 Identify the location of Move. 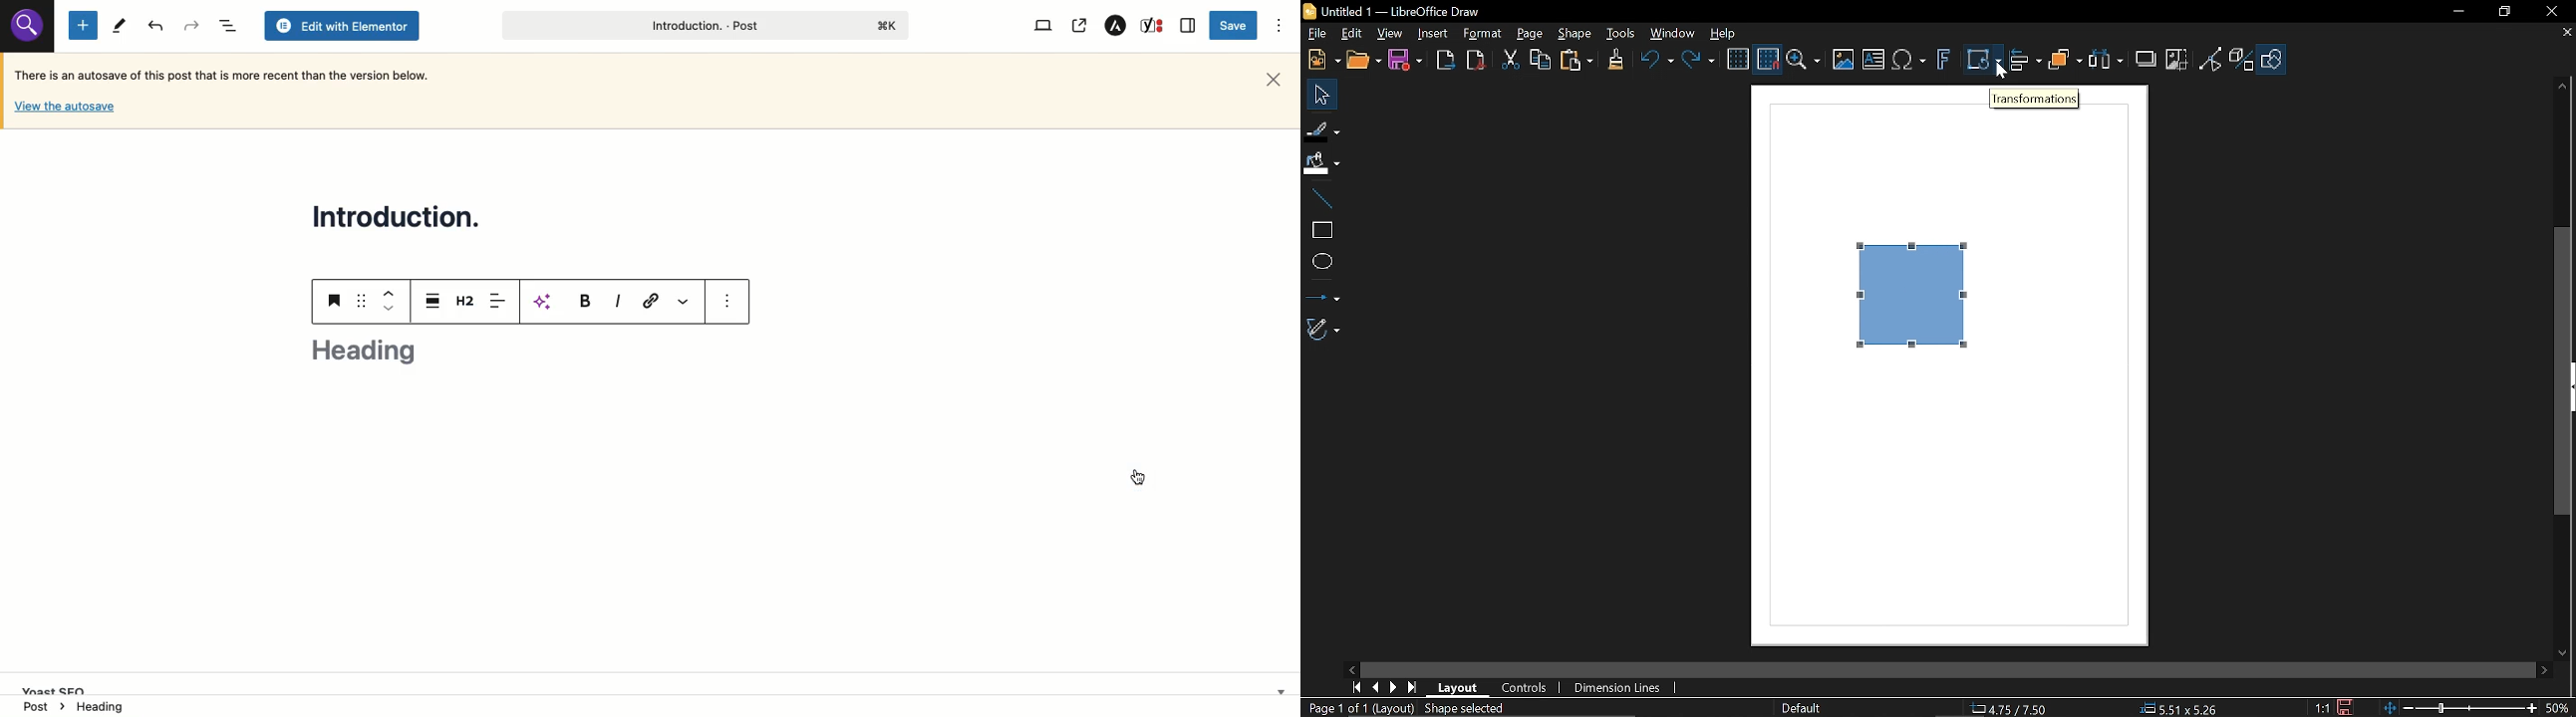
(1320, 94).